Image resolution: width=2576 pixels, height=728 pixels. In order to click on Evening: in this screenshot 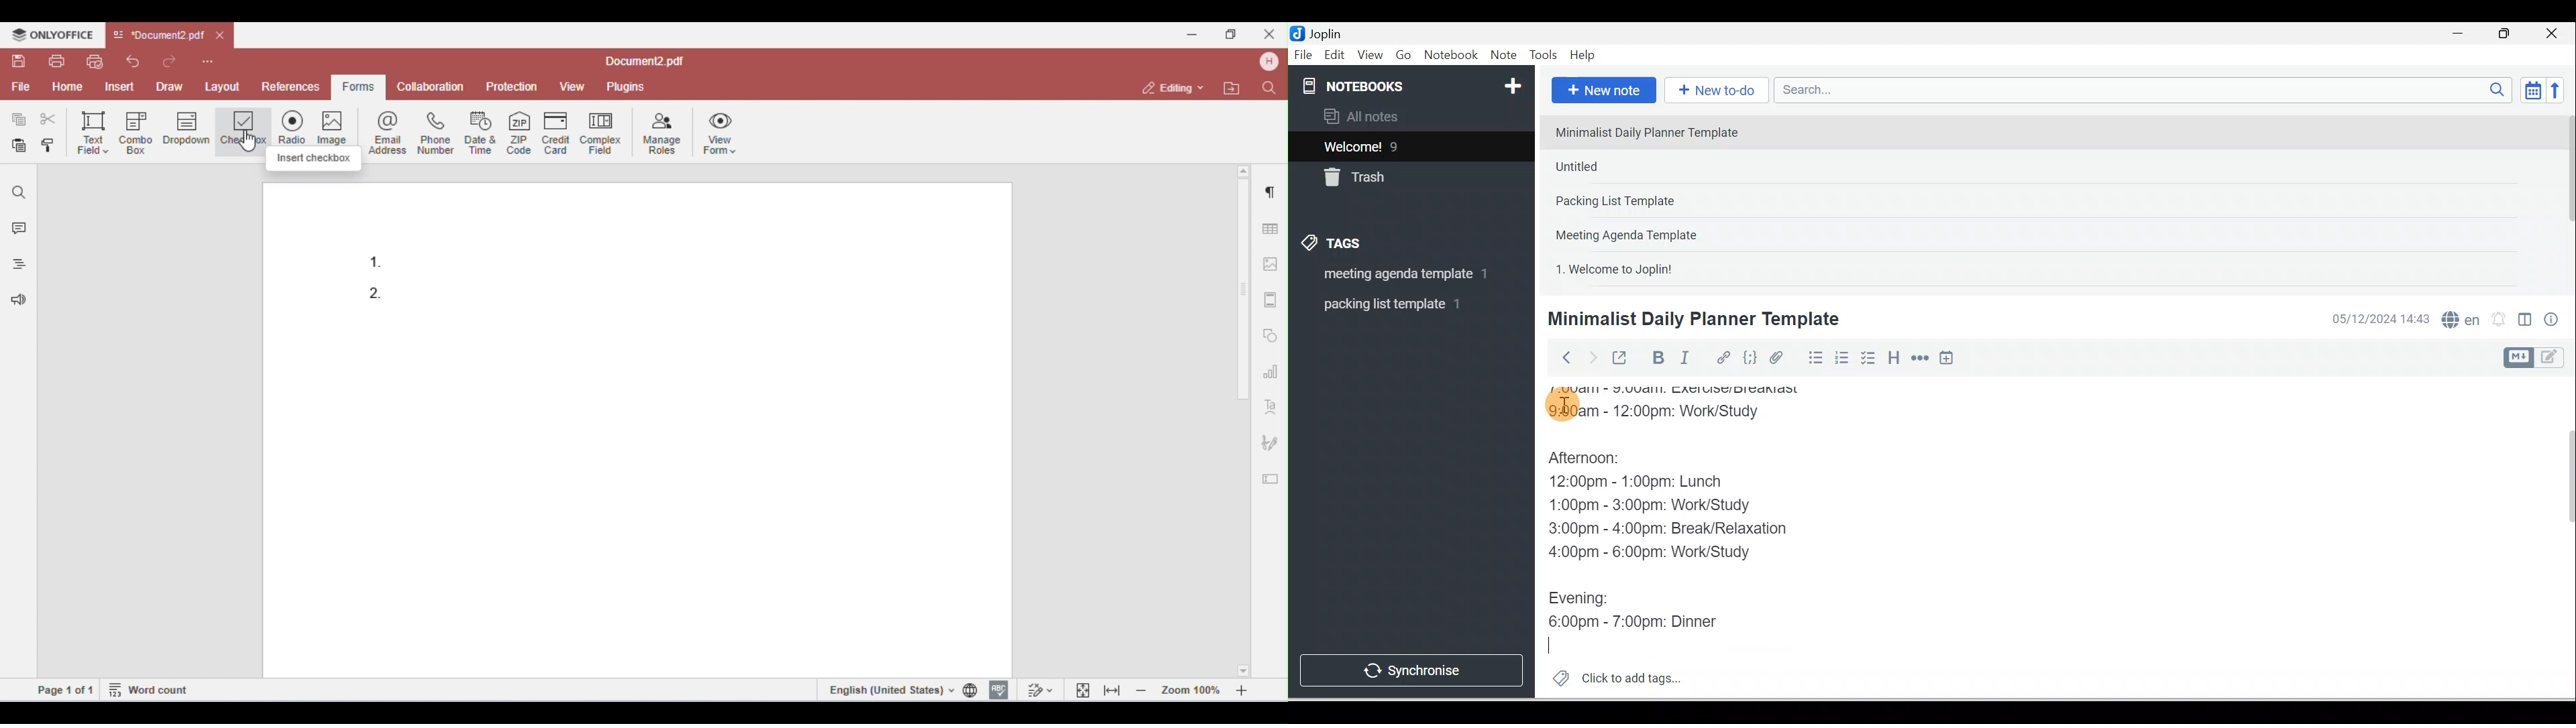, I will do `click(1588, 600)`.